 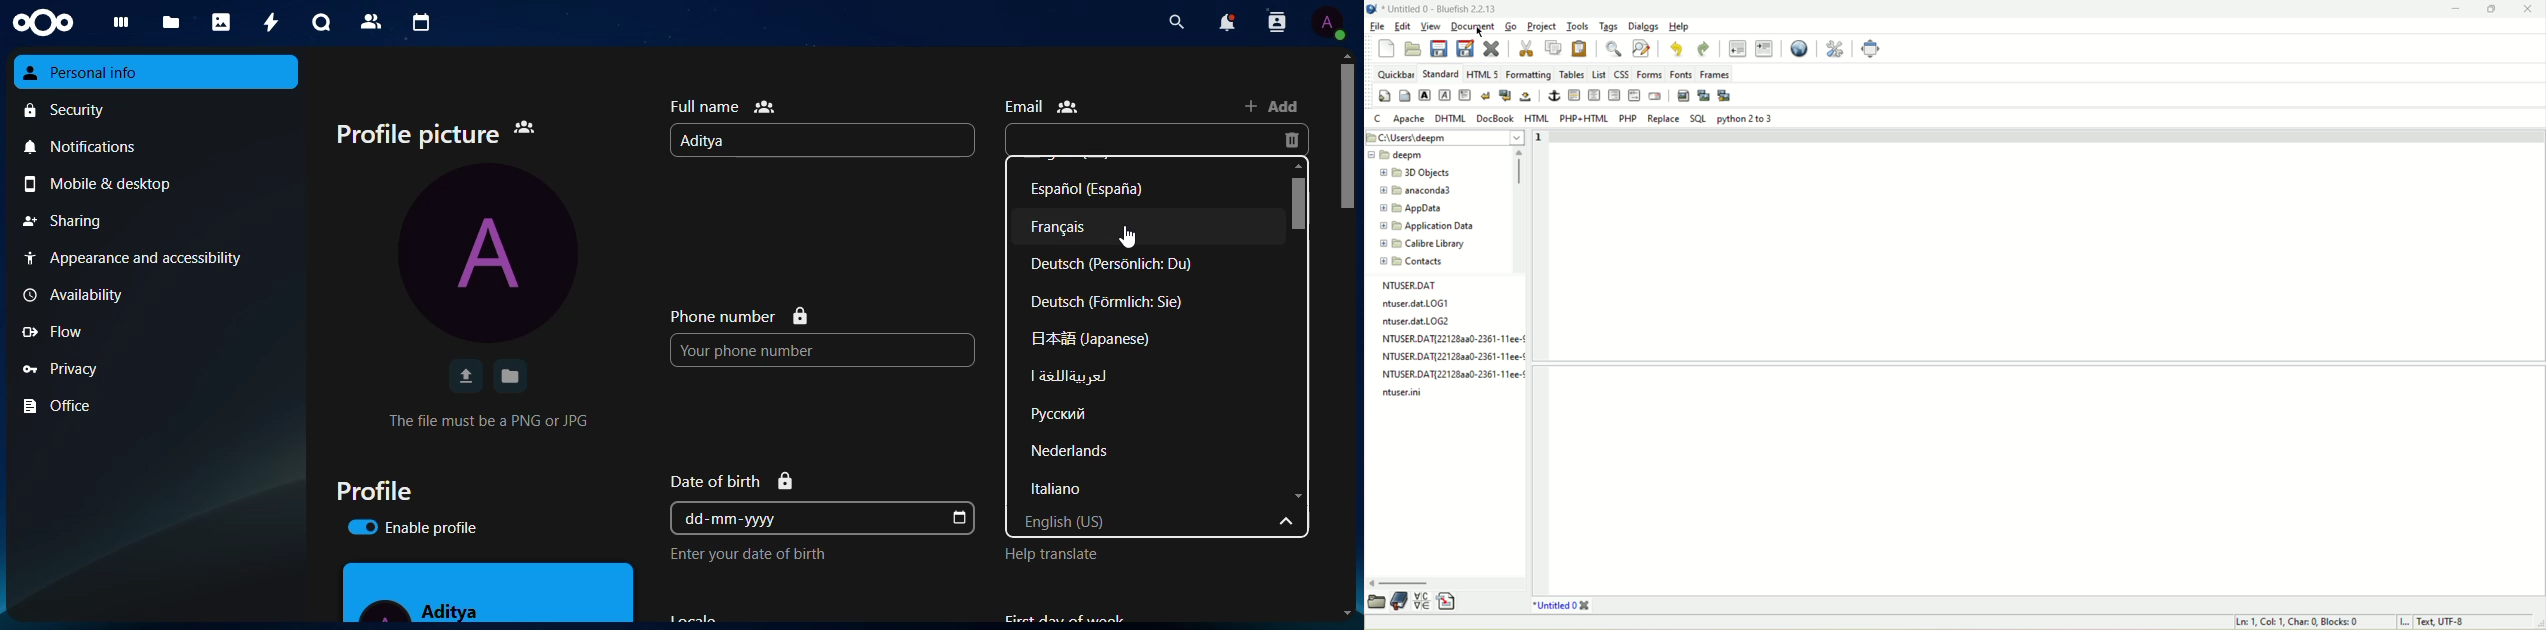 What do you see at coordinates (98, 73) in the screenshot?
I see `personal info` at bounding box center [98, 73].